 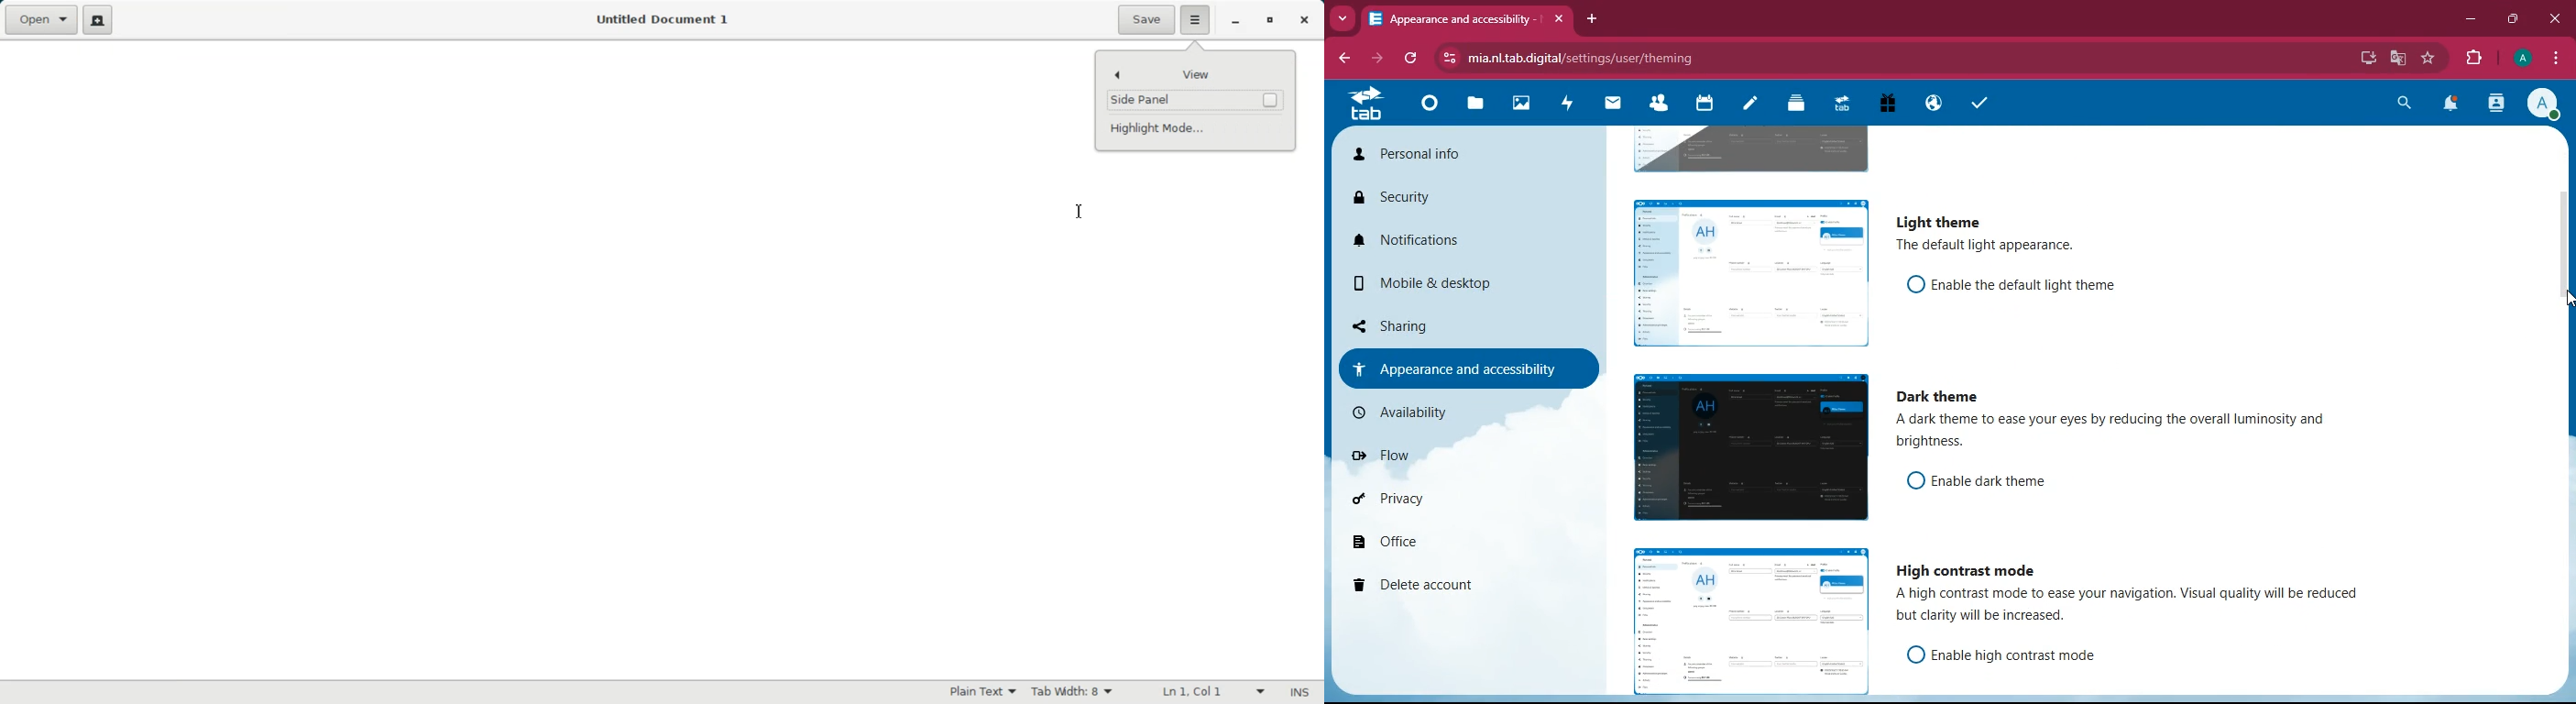 What do you see at coordinates (1431, 283) in the screenshot?
I see `mobile` at bounding box center [1431, 283].